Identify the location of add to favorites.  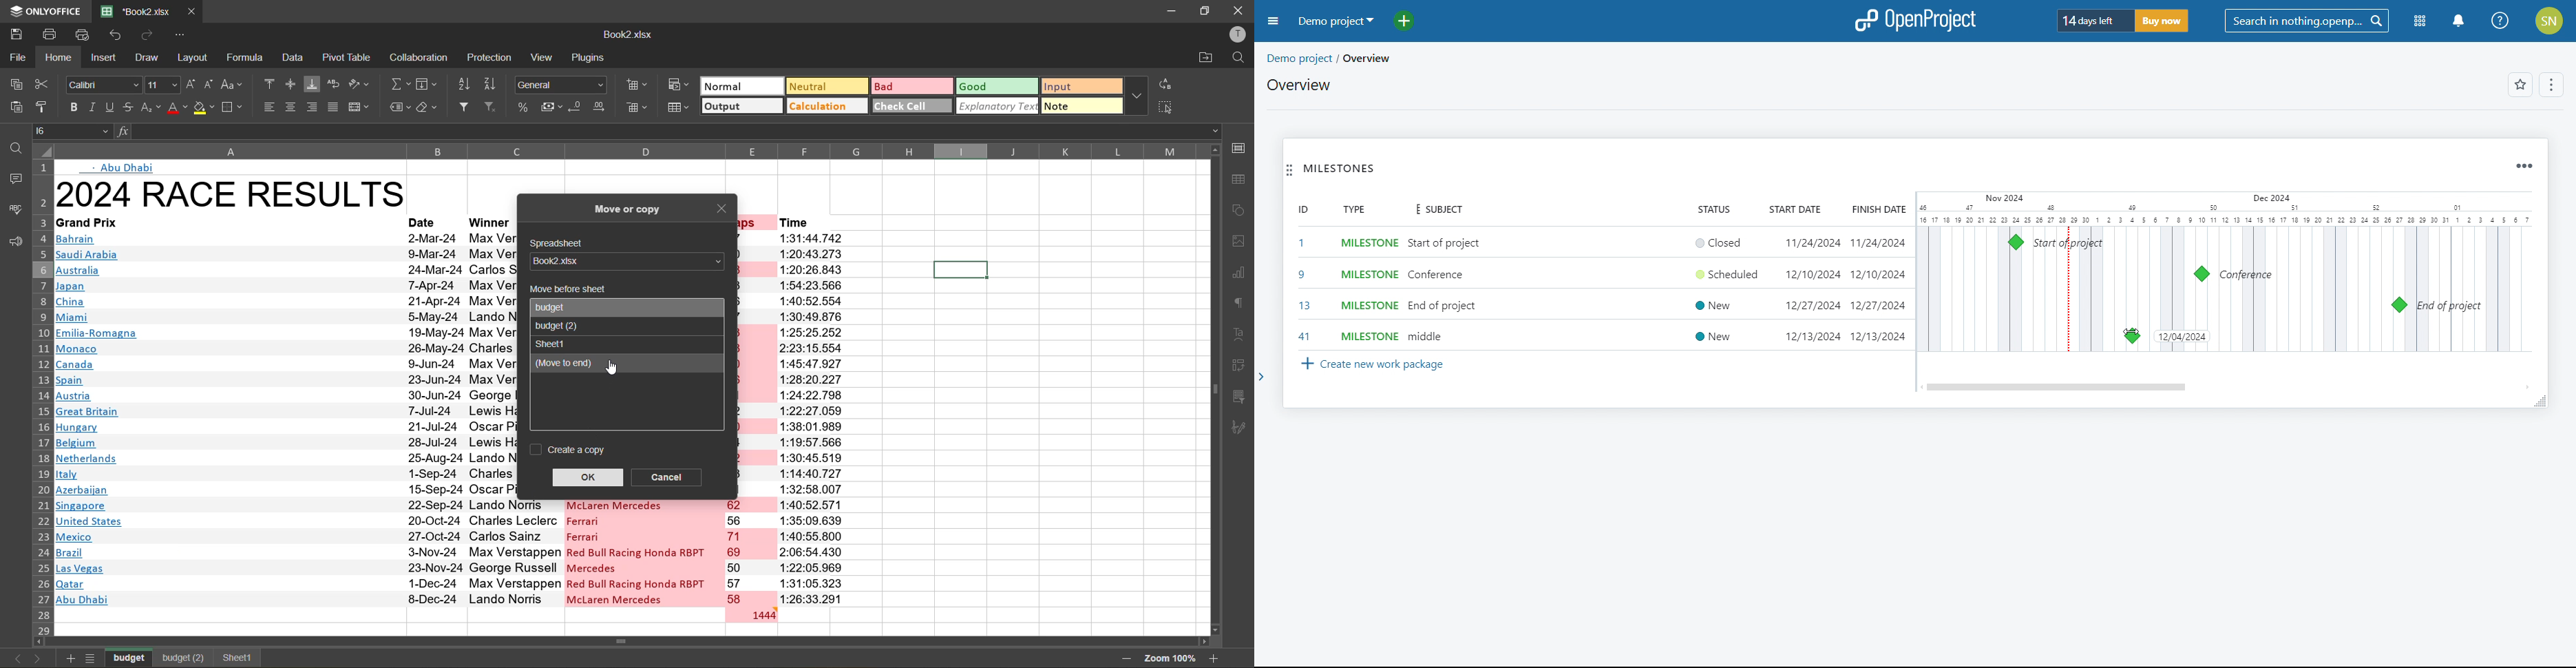
(2520, 85).